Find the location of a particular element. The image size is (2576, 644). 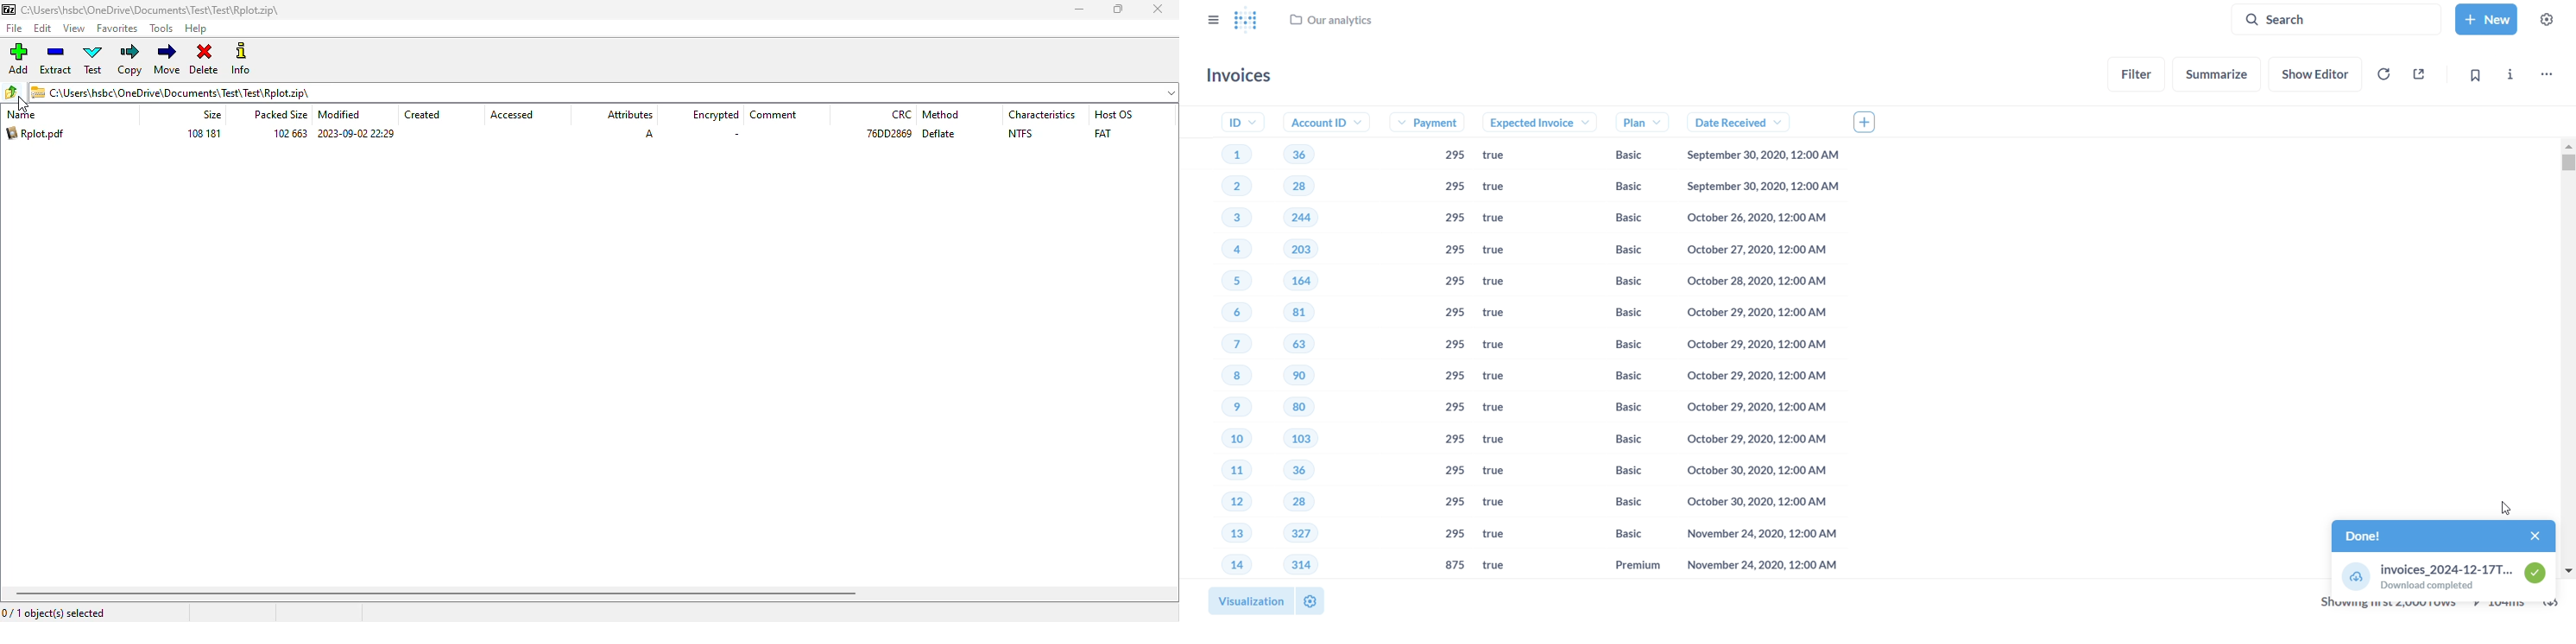

108 181 is located at coordinates (204, 132).